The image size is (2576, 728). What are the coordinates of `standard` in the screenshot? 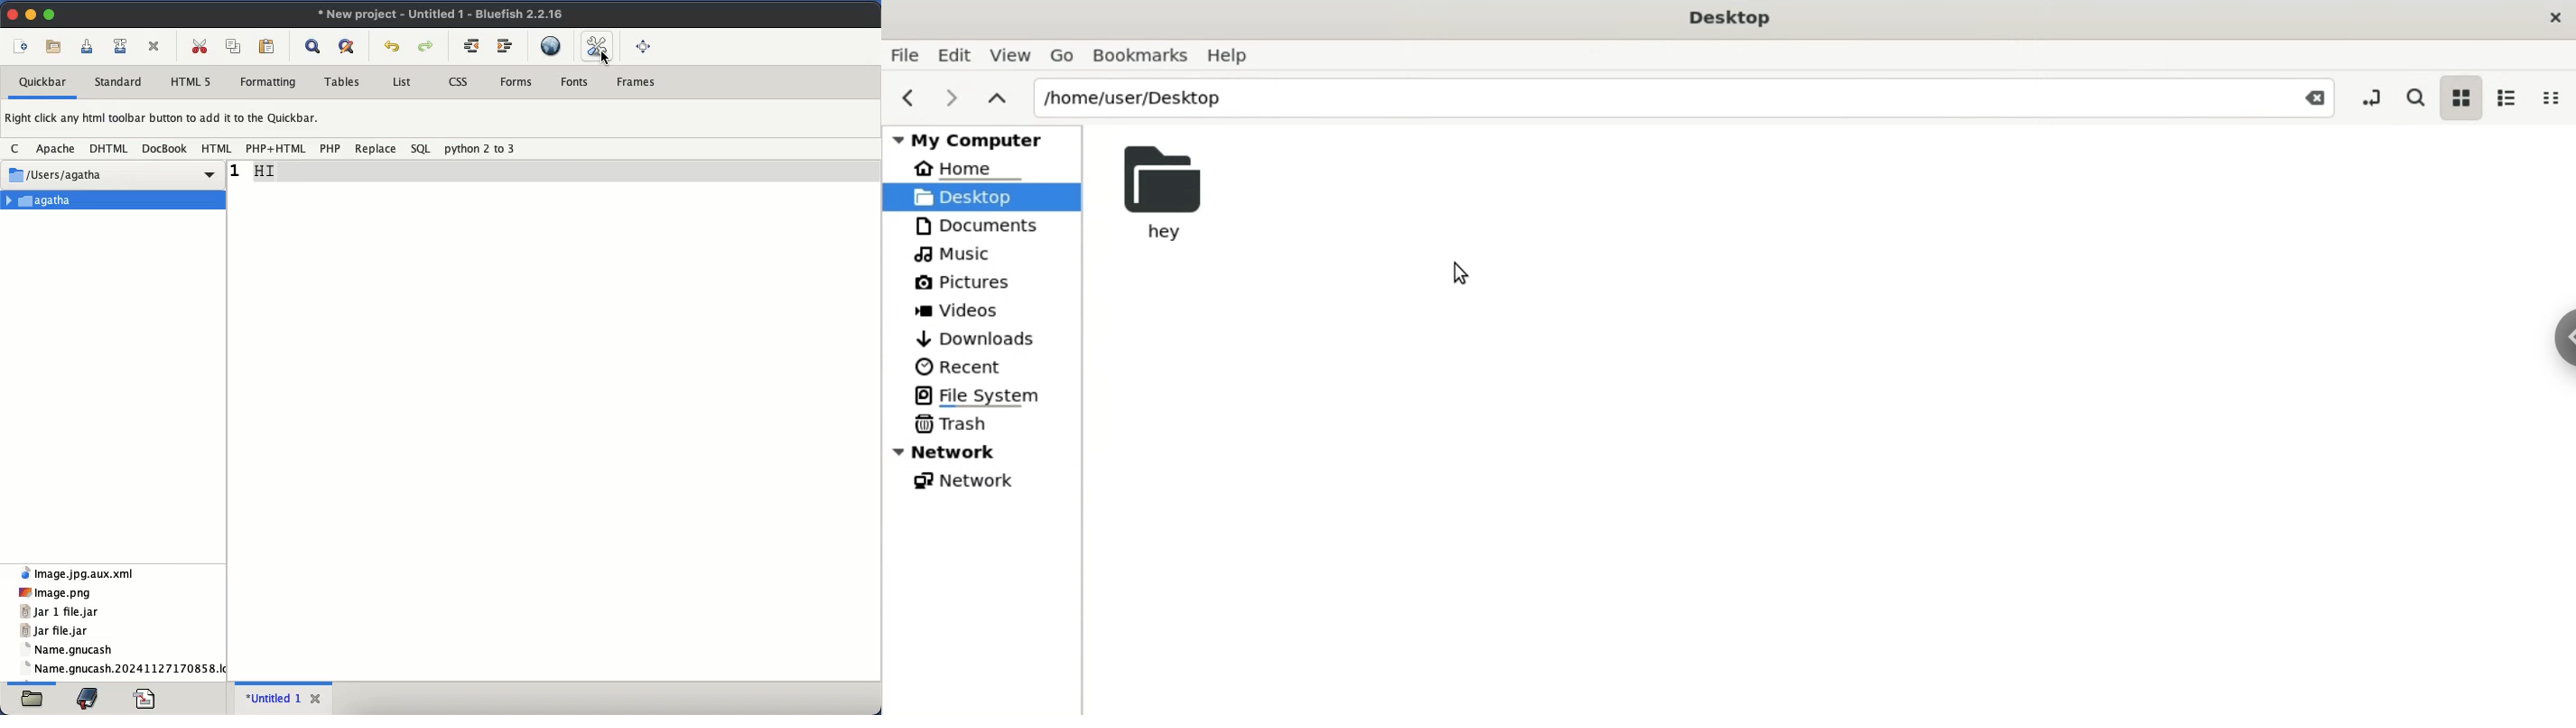 It's located at (120, 81).